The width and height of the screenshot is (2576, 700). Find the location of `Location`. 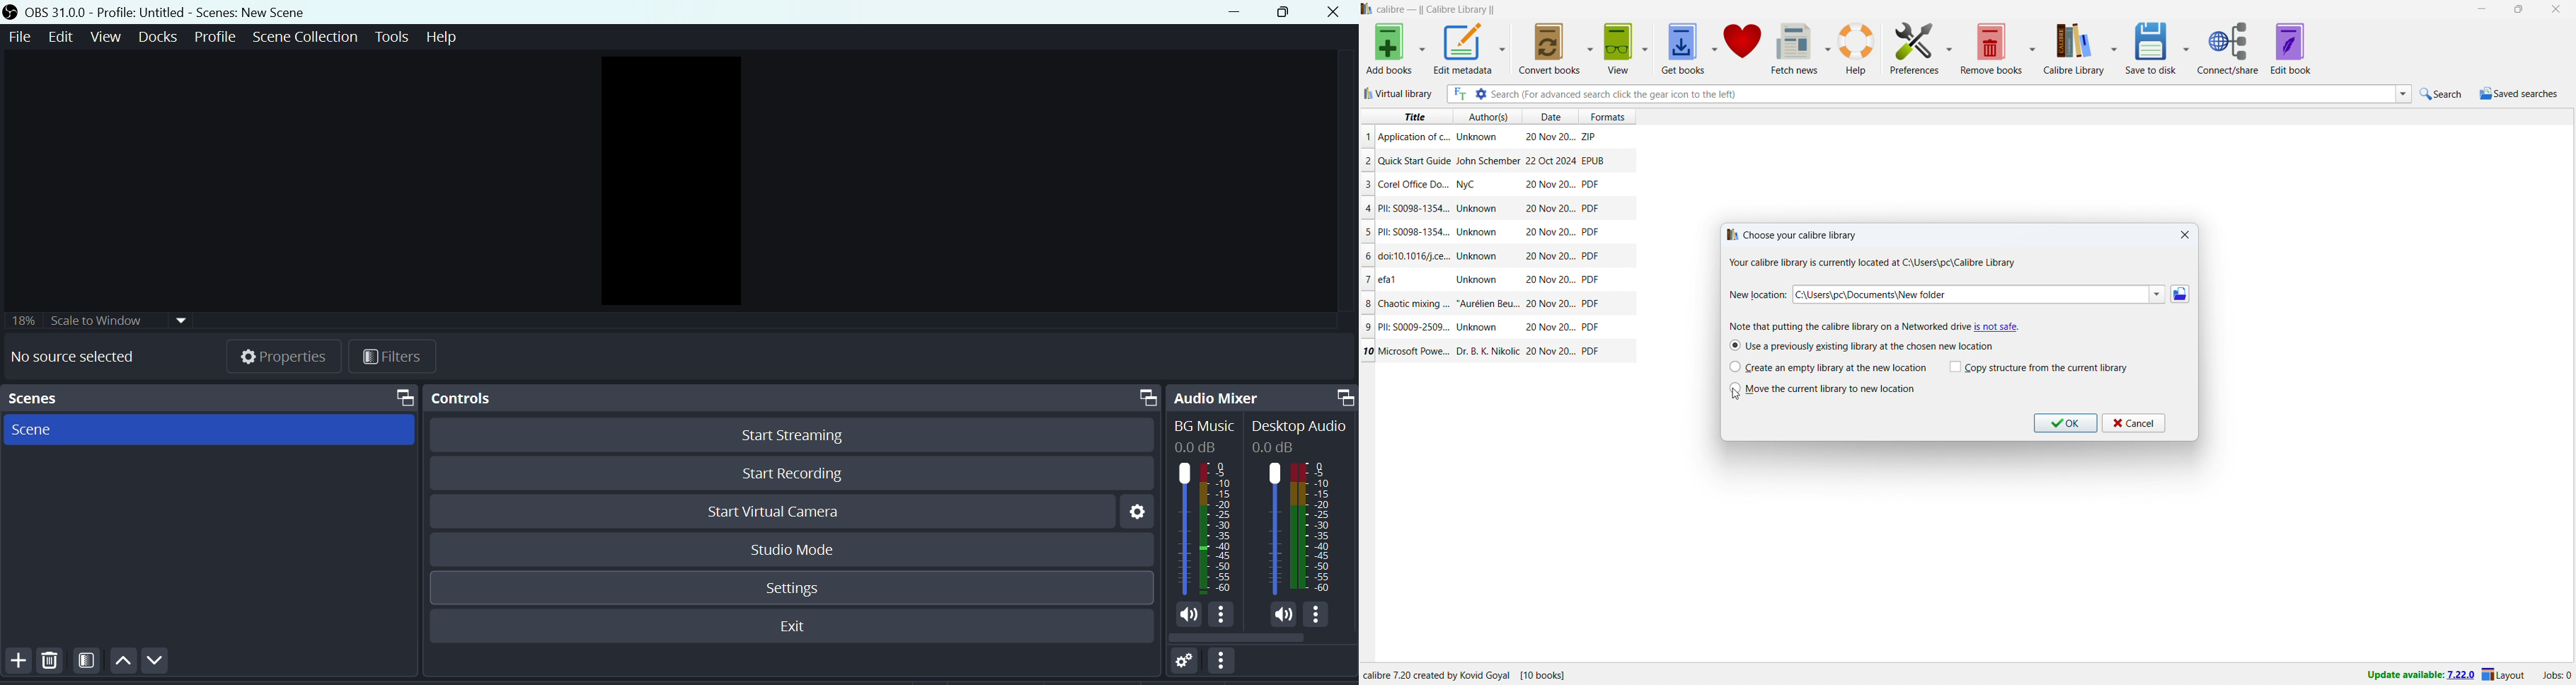

Location is located at coordinates (1499, 675).